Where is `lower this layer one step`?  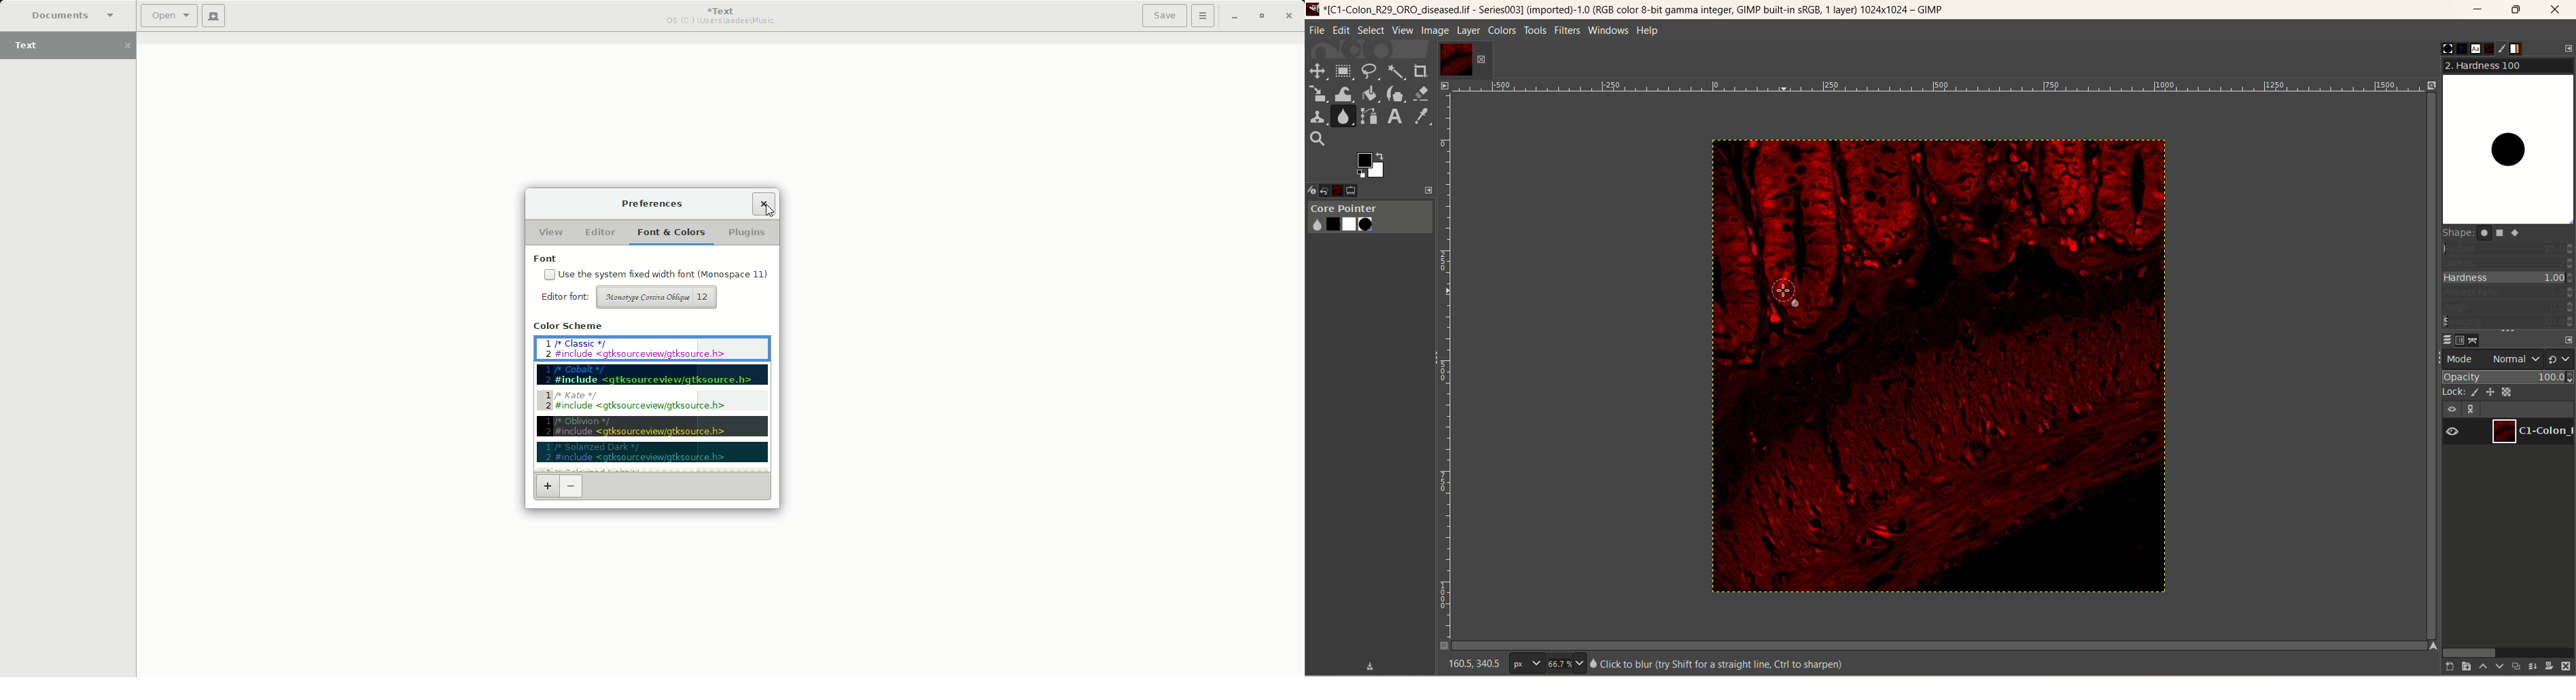
lower this layer one step is located at coordinates (2497, 668).